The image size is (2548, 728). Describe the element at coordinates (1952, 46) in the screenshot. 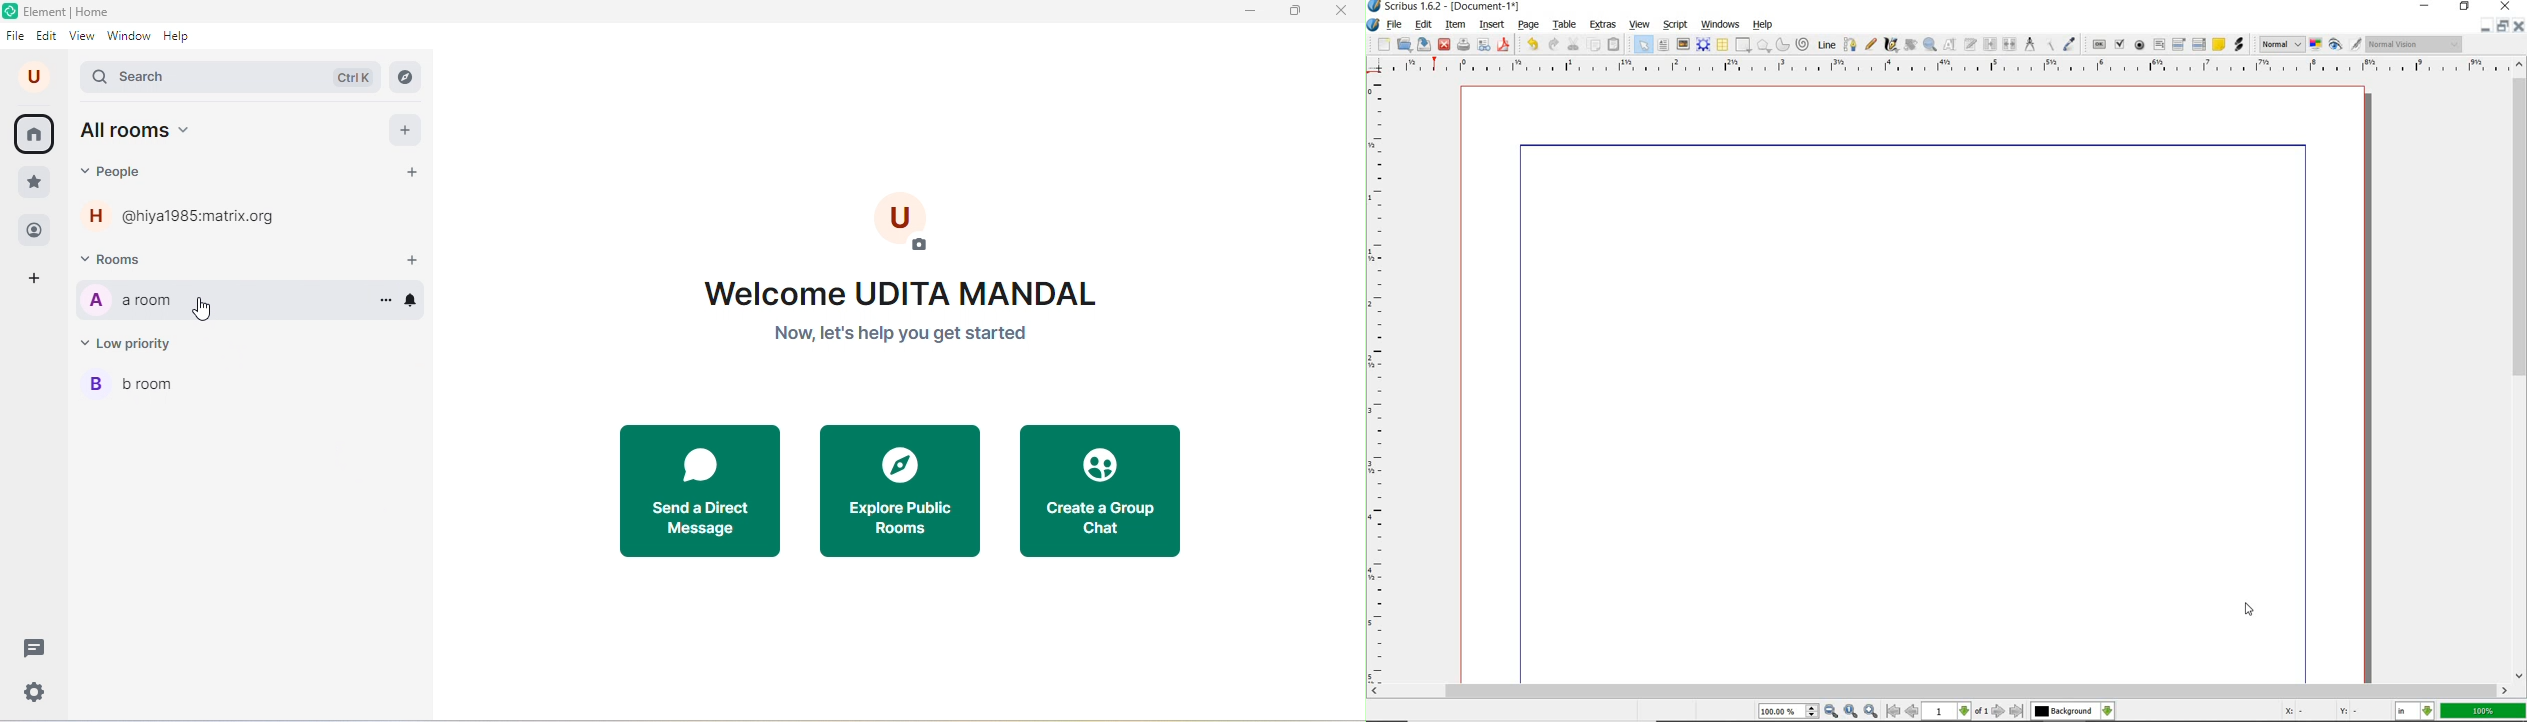

I see `edit contents of frame` at that location.